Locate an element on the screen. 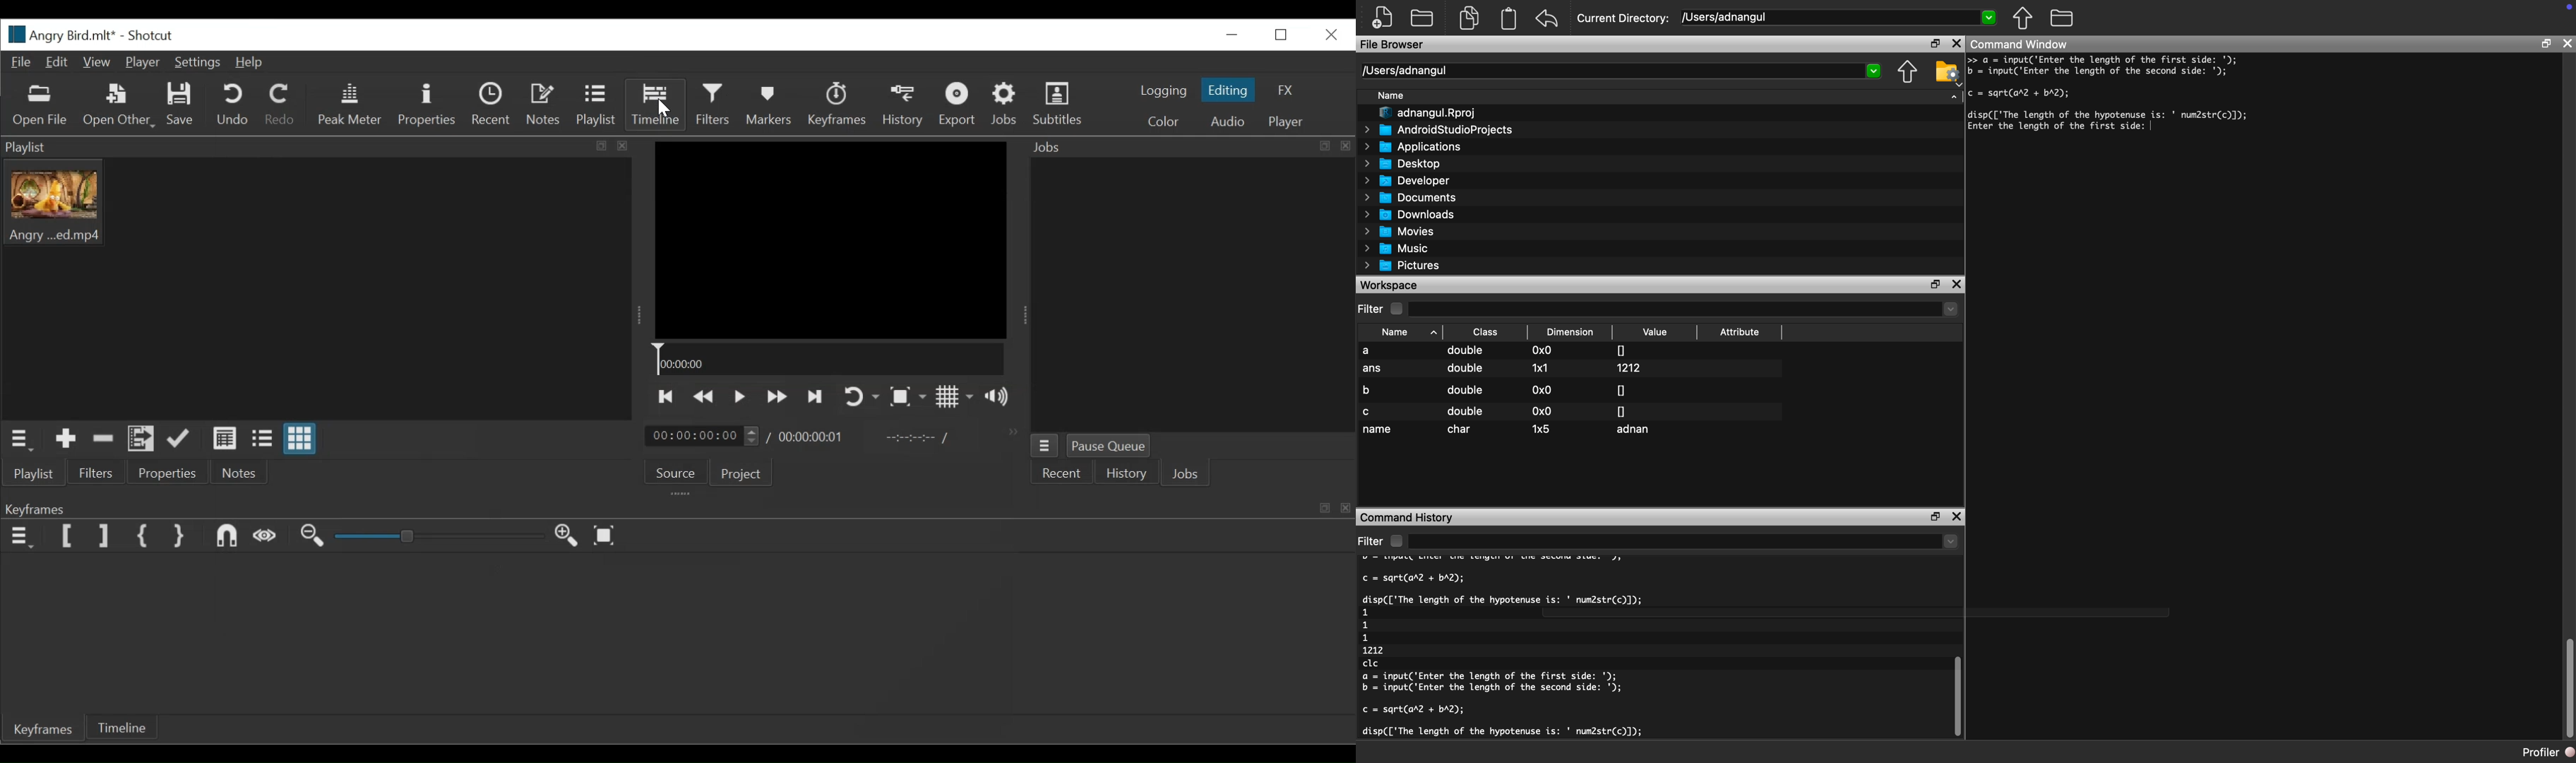  Remove cut is located at coordinates (103, 439).